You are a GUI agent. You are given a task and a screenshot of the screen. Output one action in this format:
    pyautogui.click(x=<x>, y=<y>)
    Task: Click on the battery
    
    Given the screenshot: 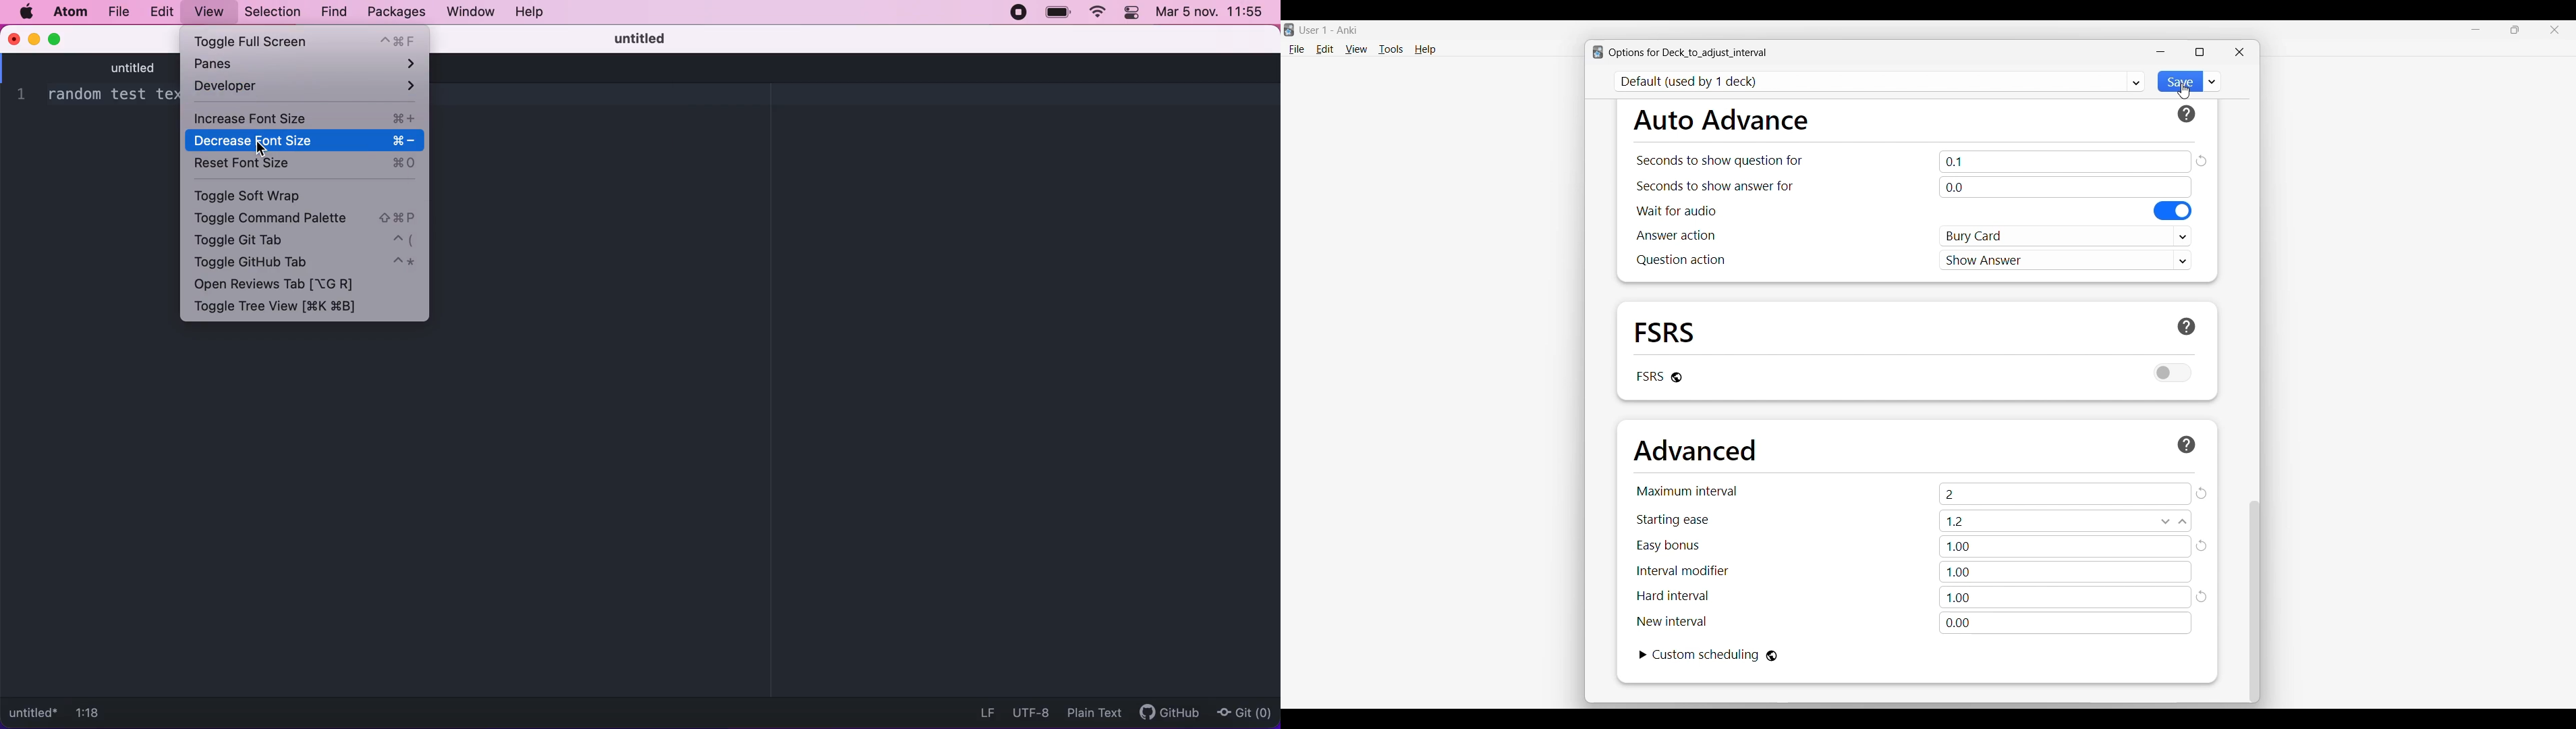 What is the action you would take?
    pyautogui.click(x=1054, y=16)
    